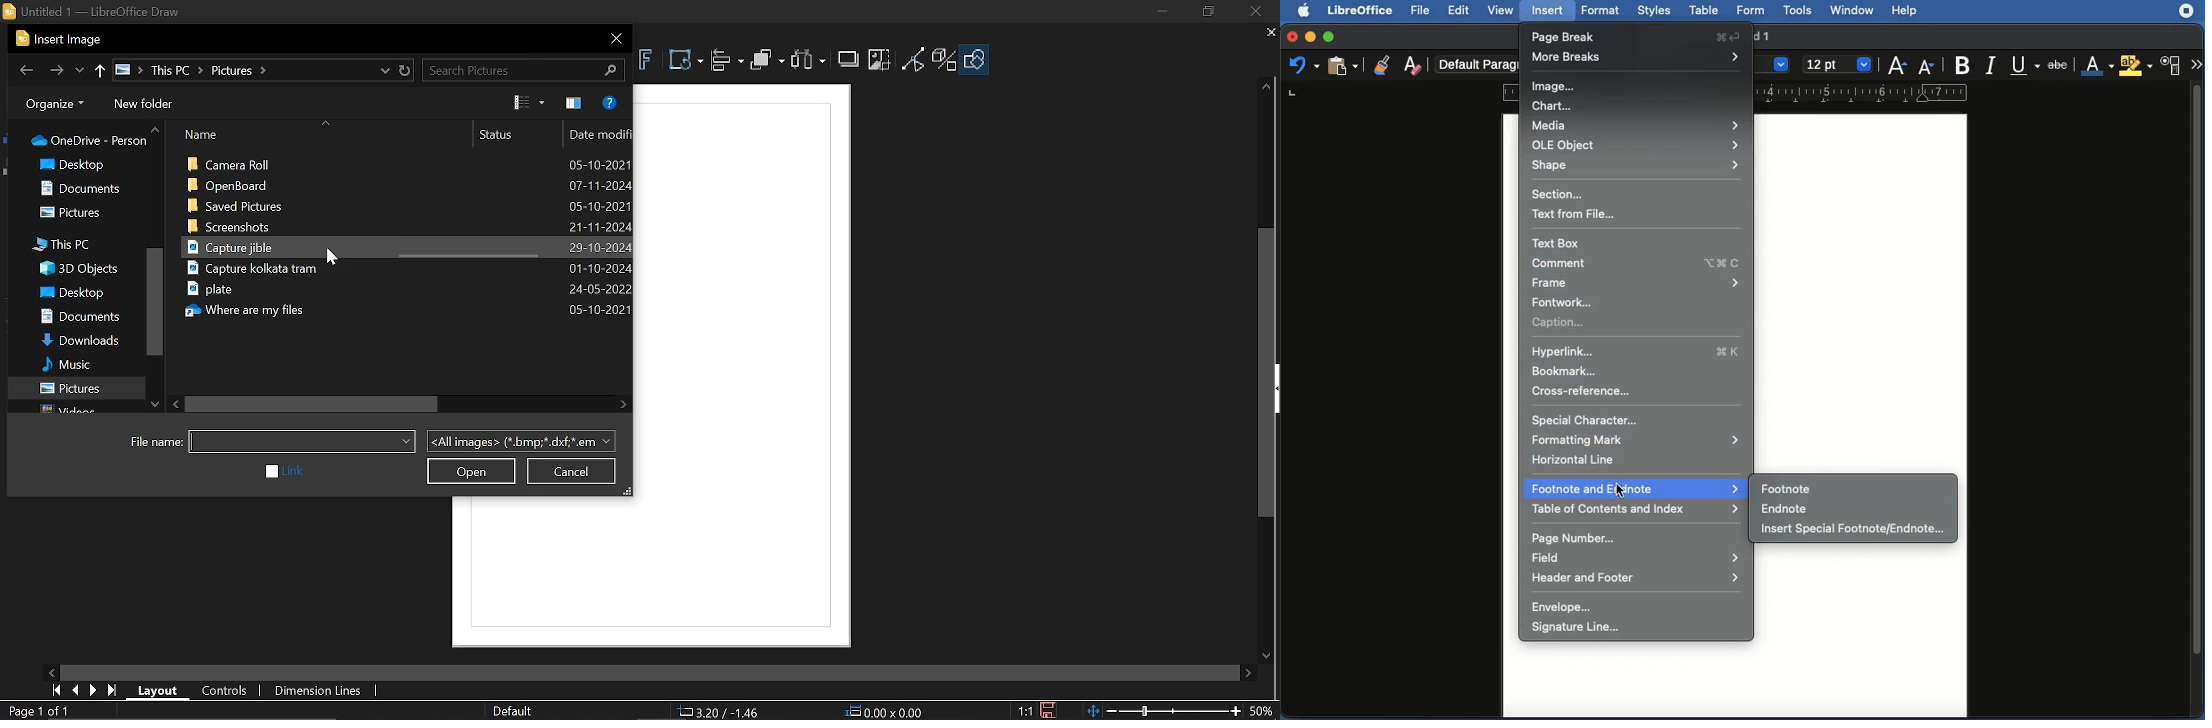 This screenshot has height=728, width=2212. What do you see at coordinates (1638, 56) in the screenshot?
I see `More breaks` at bounding box center [1638, 56].